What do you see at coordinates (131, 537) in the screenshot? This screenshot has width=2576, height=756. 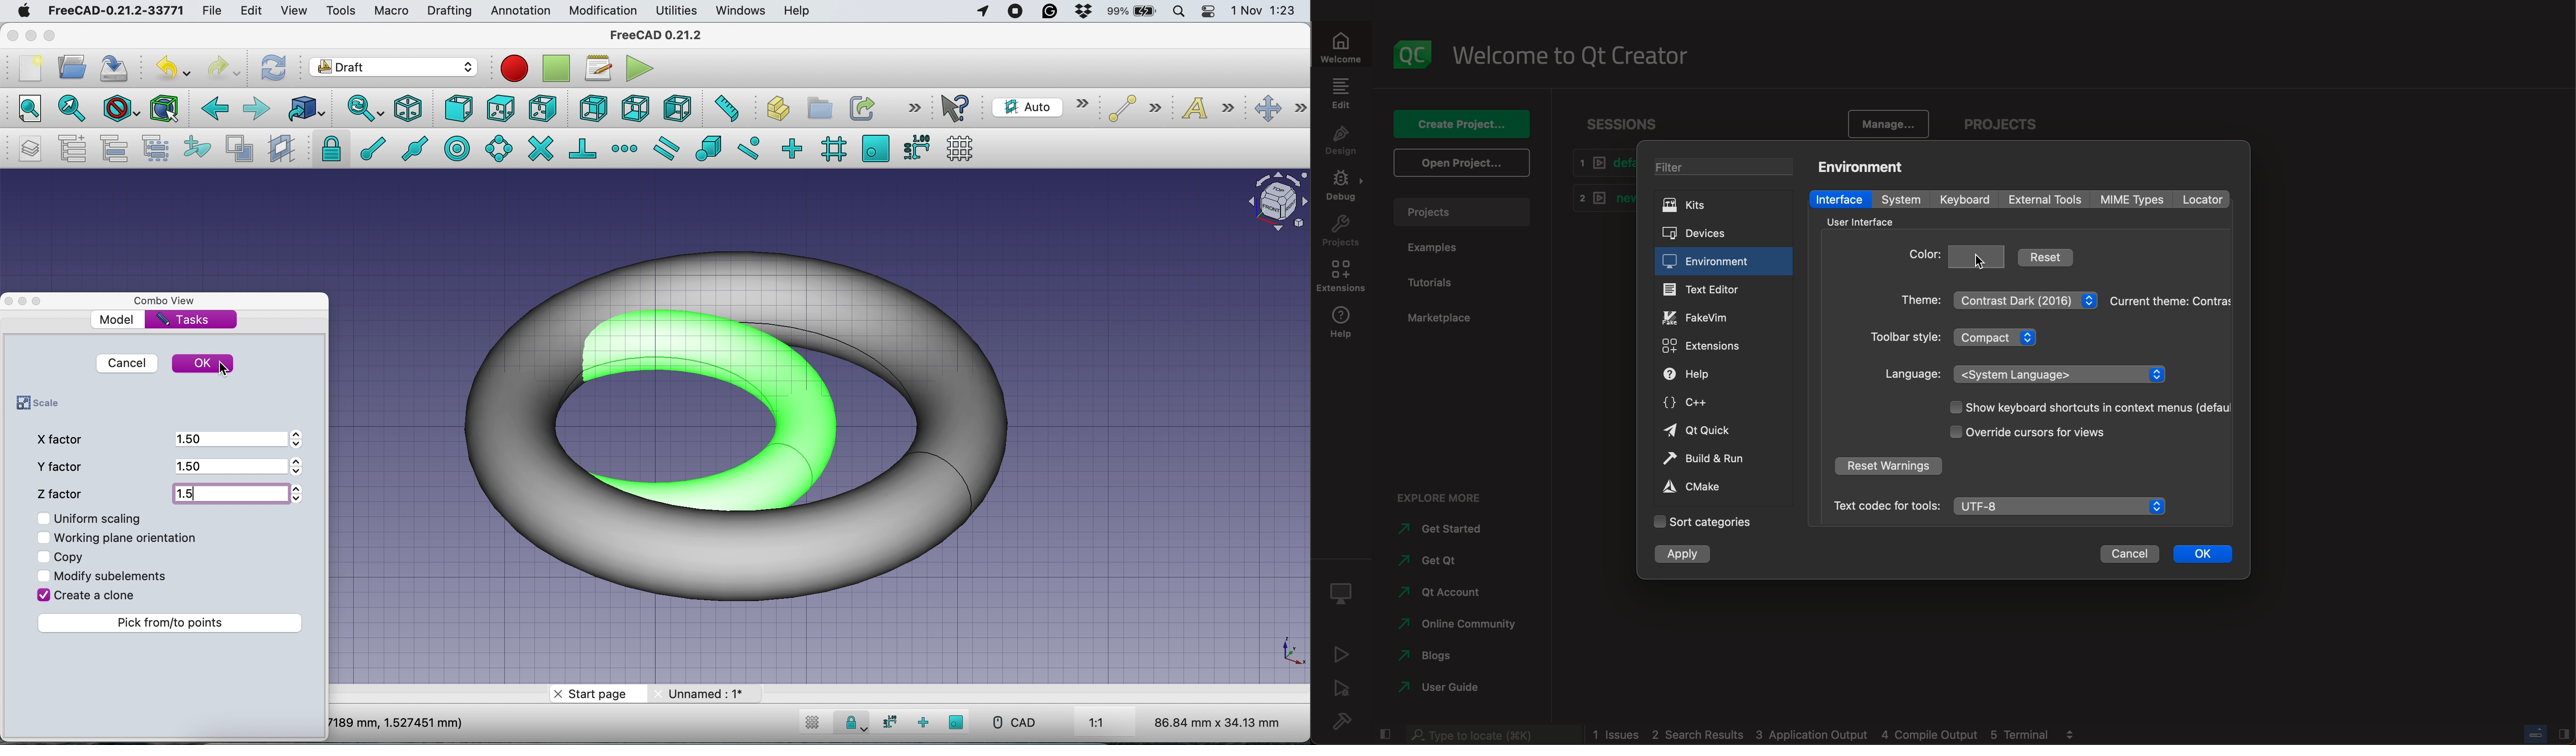 I see `working plane orientation` at bounding box center [131, 537].